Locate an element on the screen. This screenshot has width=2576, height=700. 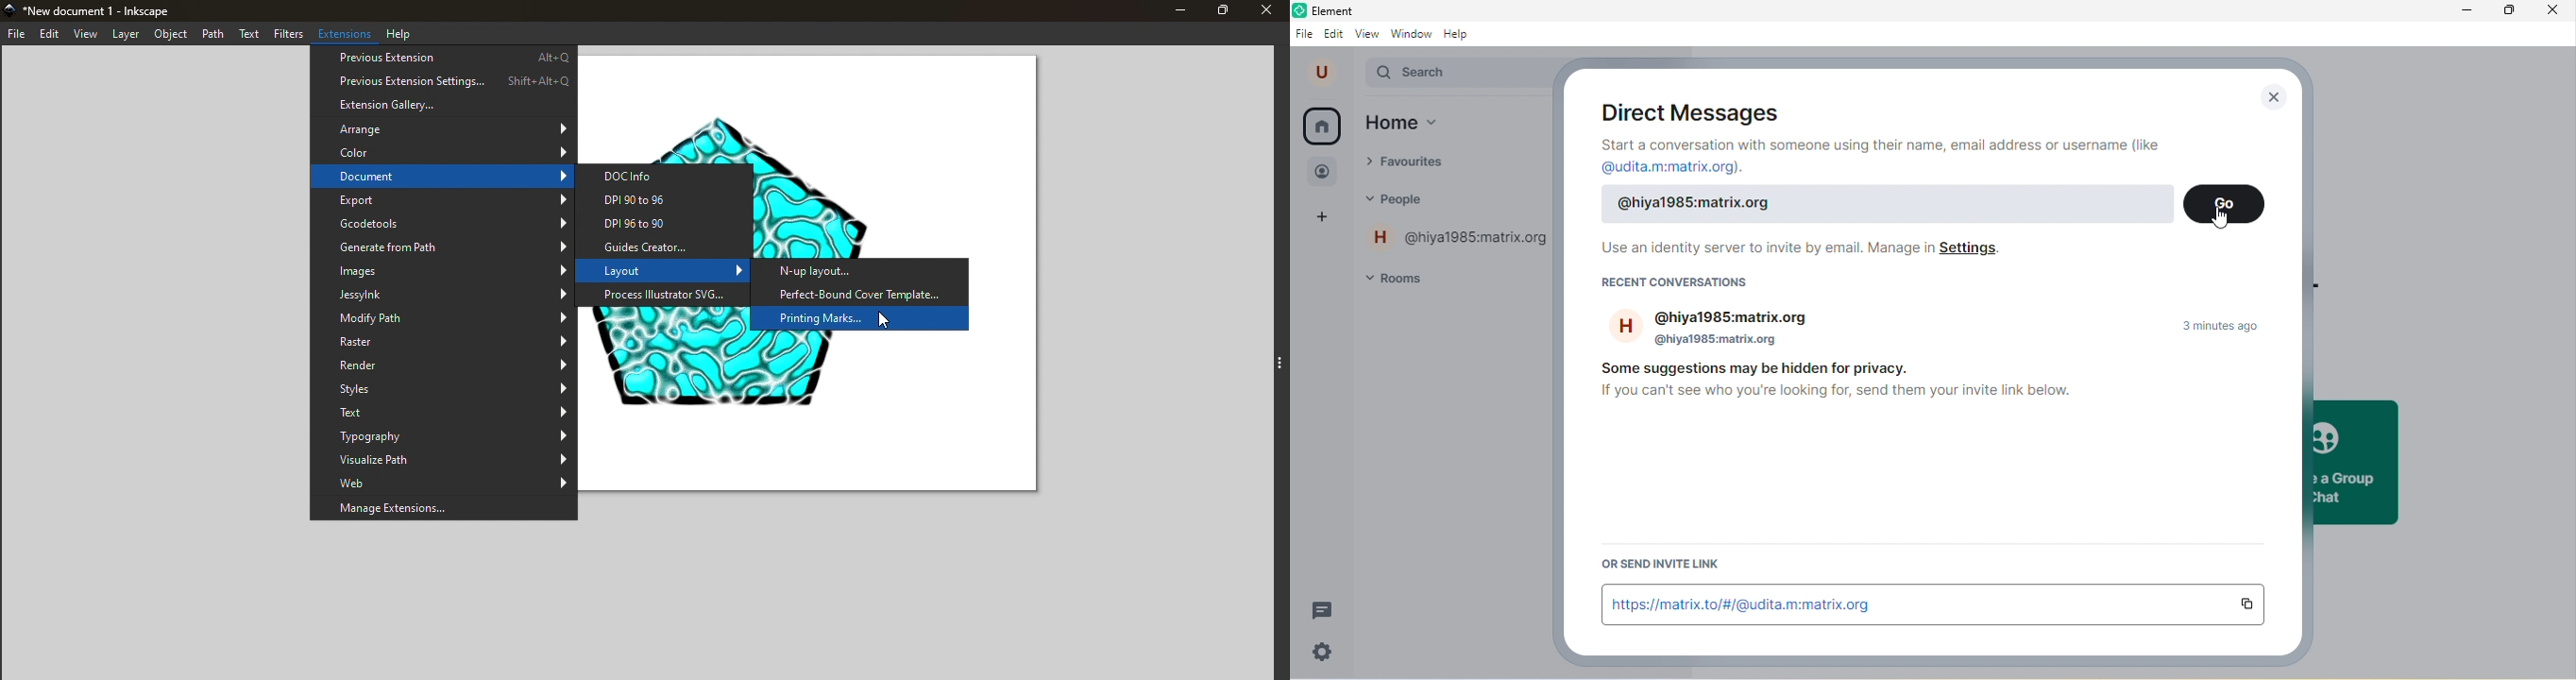
go is located at coordinates (2225, 204).